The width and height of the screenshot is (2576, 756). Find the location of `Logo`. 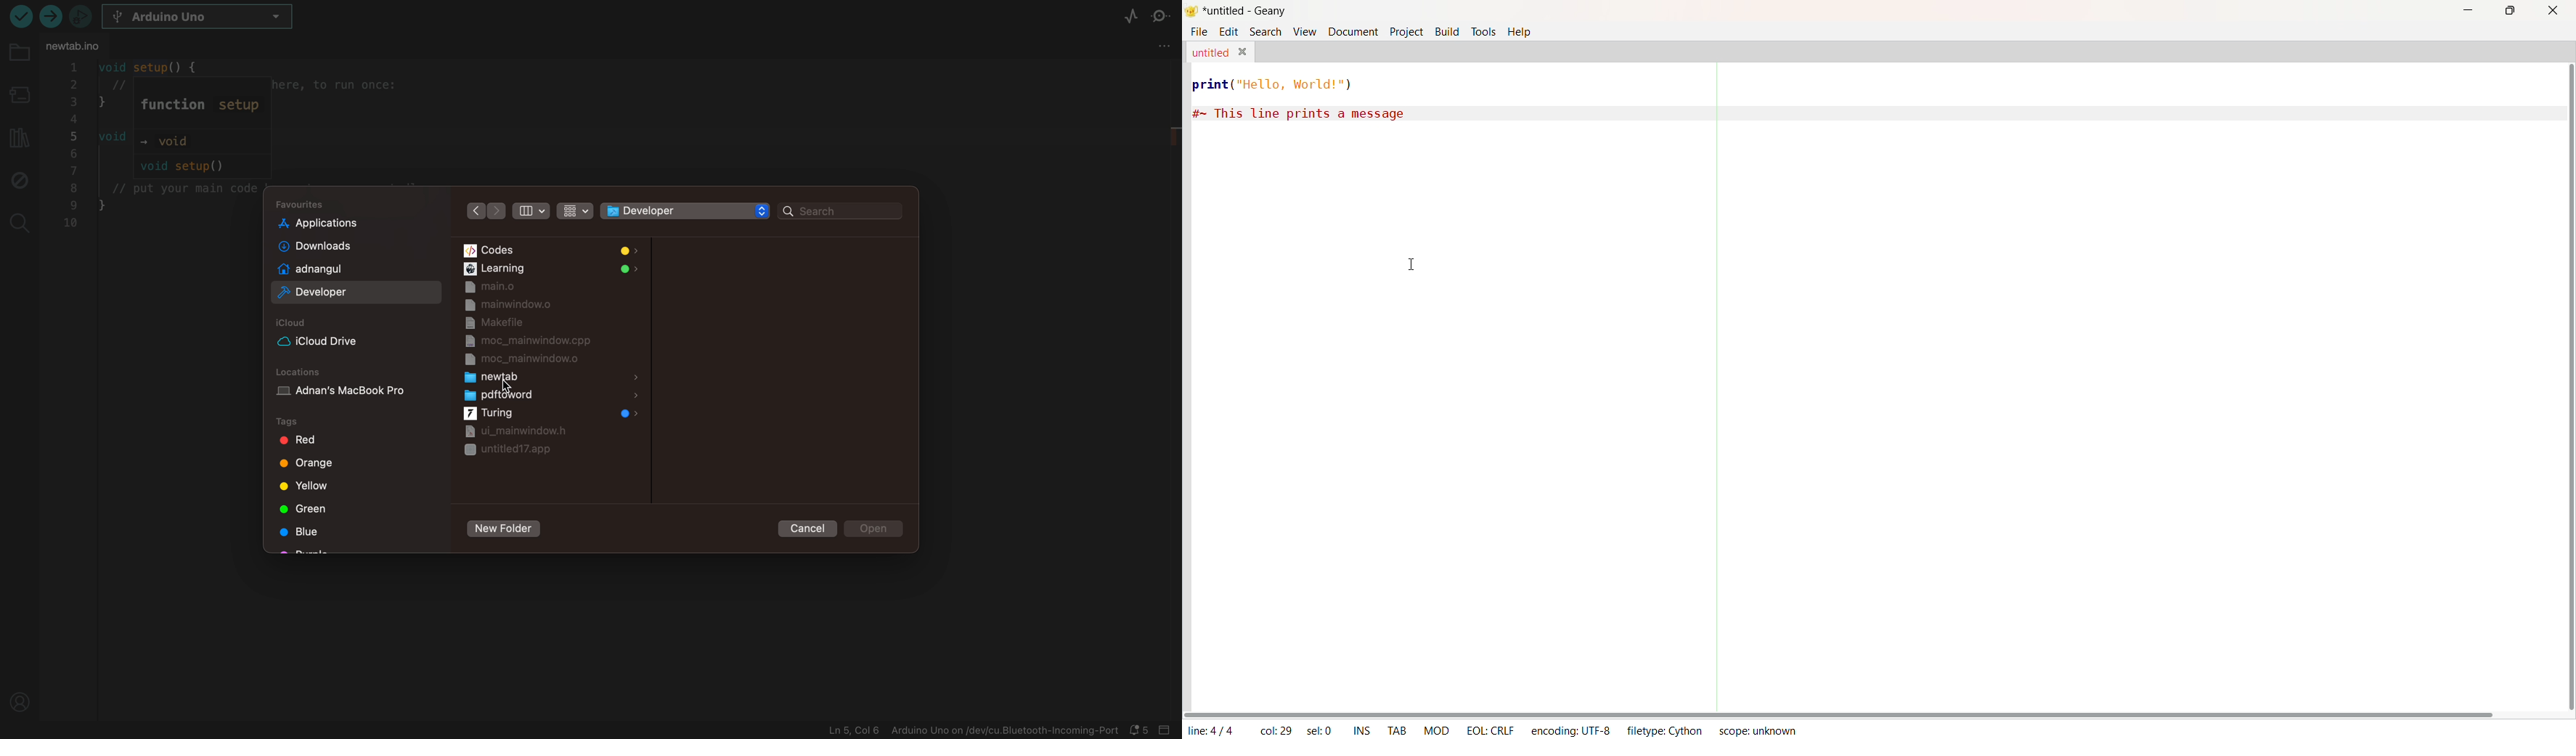

Logo is located at coordinates (1191, 10).